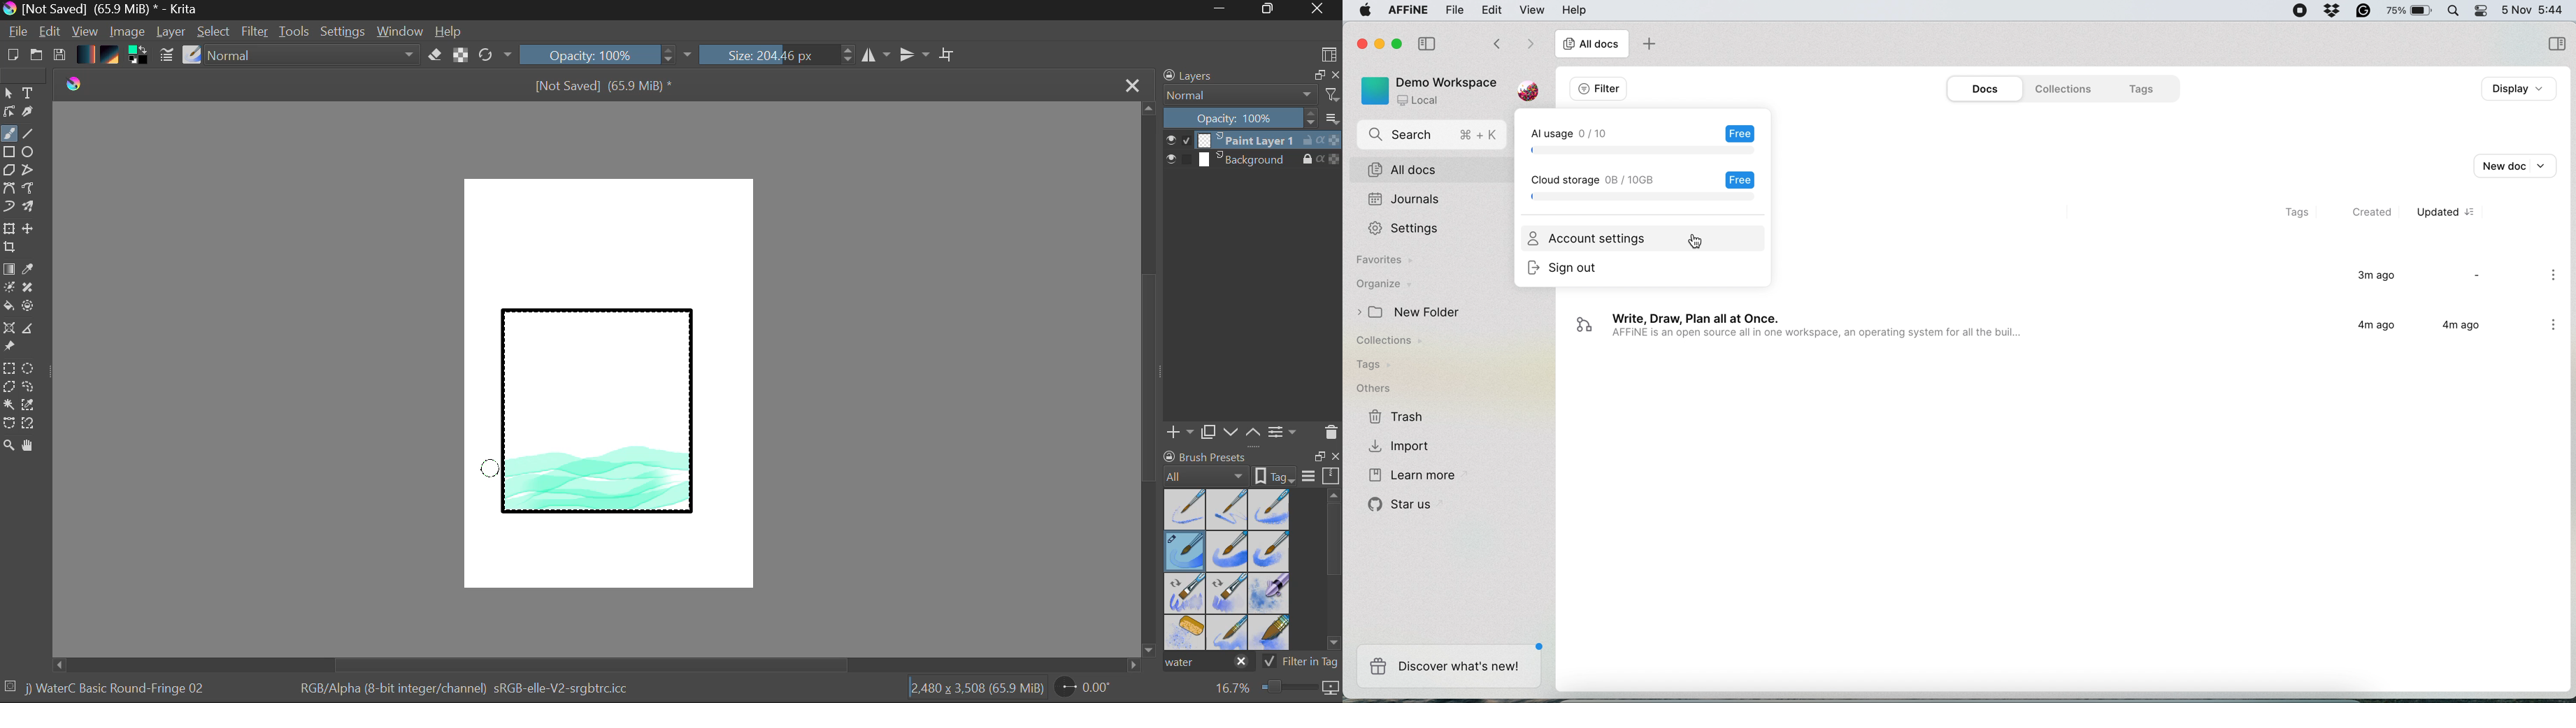 The width and height of the screenshot is (2576, 728). Describe the element at coordinates (112, 56) in the screenshot. I see `Pattern` at that location.